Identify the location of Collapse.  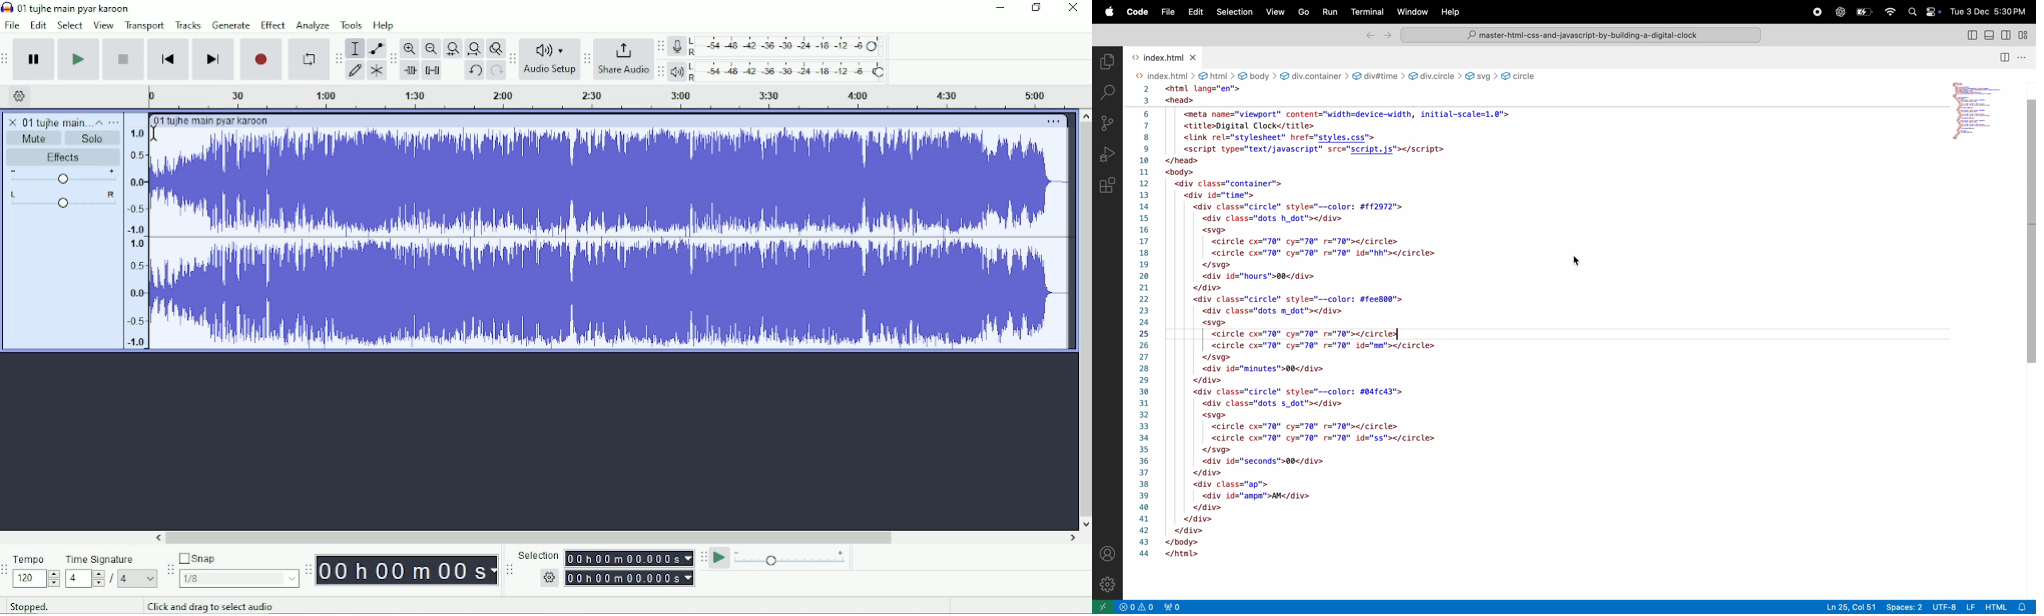
(99, 122).